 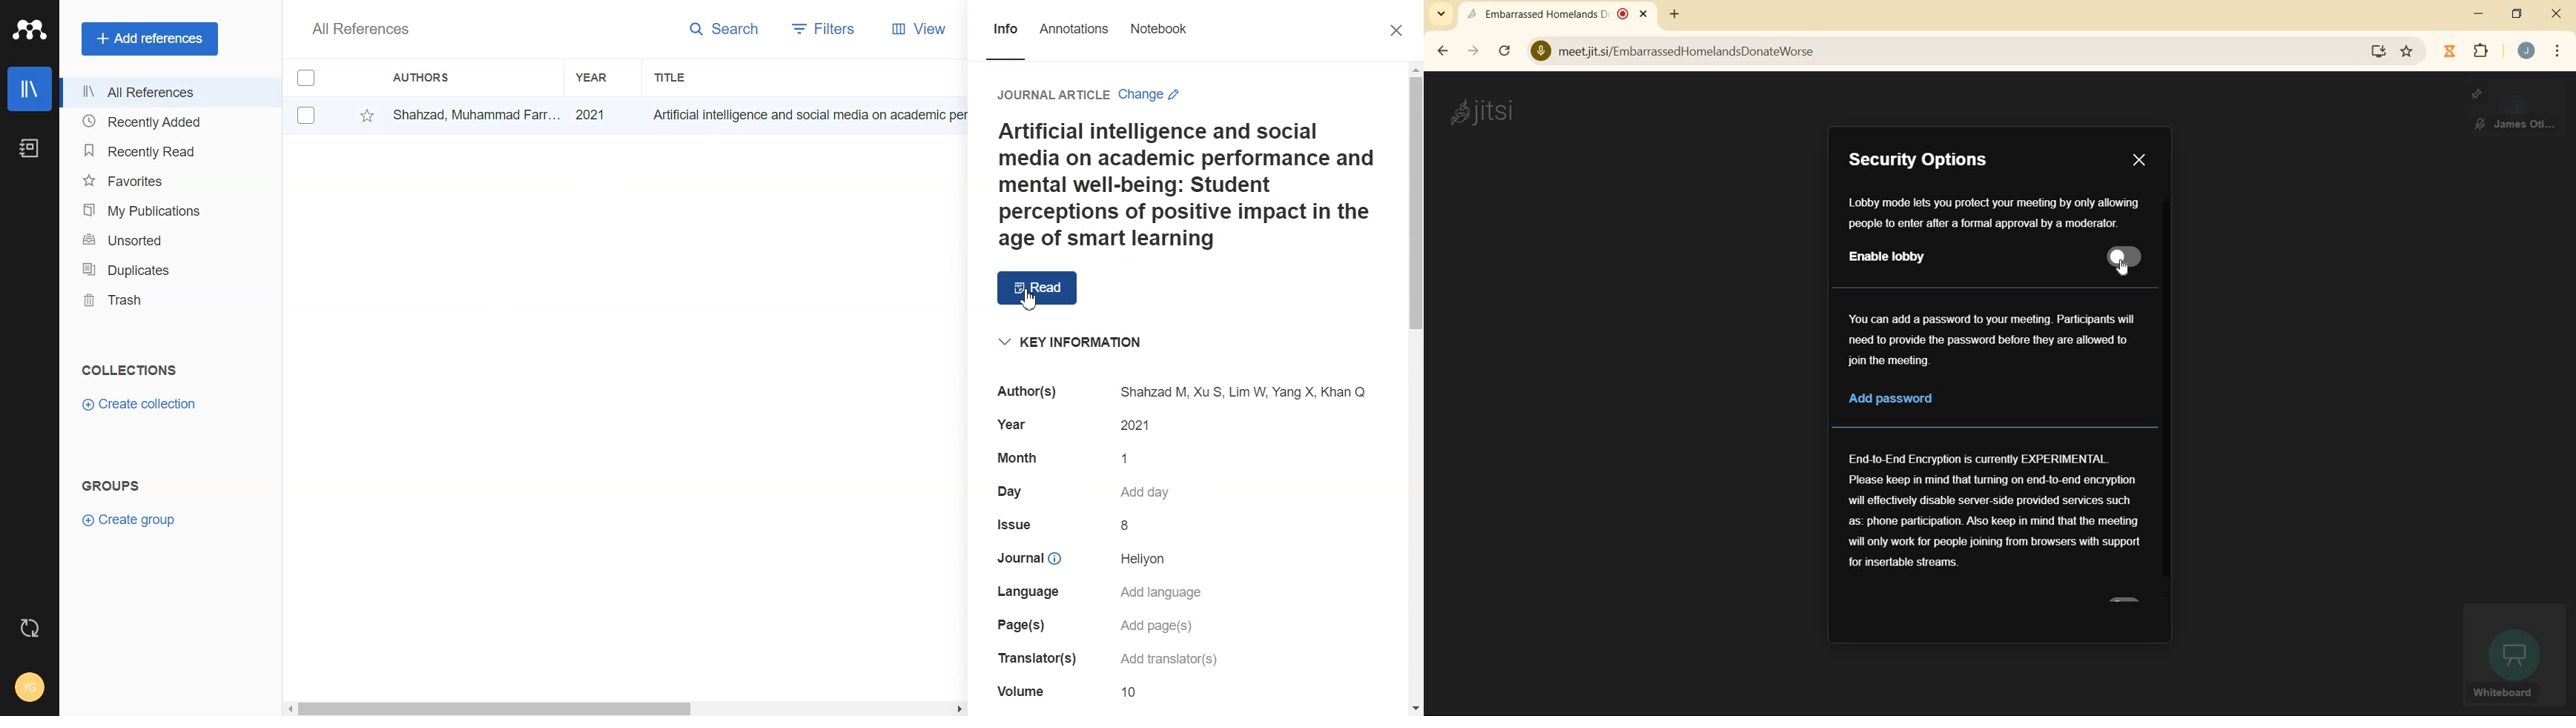 I want to click on Search, so click(x=731, y=26).